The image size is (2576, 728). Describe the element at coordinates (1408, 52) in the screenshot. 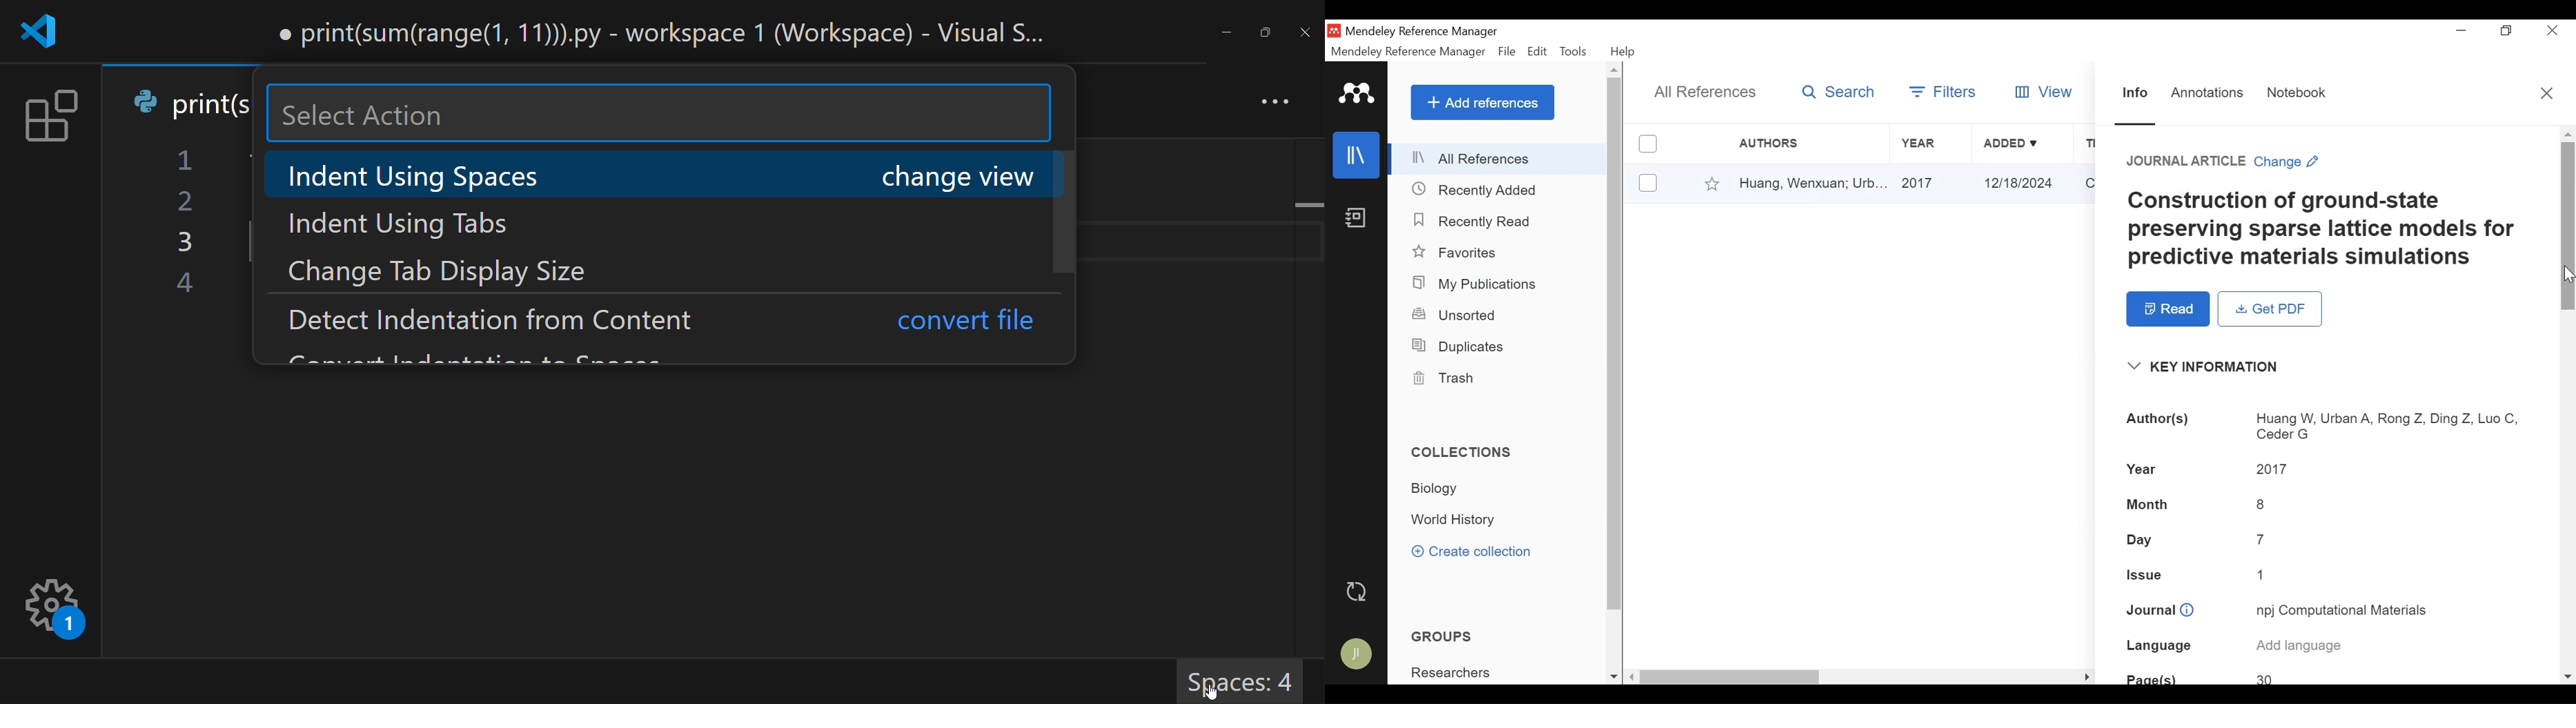

I see `Mendeley Reference Manager` at that location.